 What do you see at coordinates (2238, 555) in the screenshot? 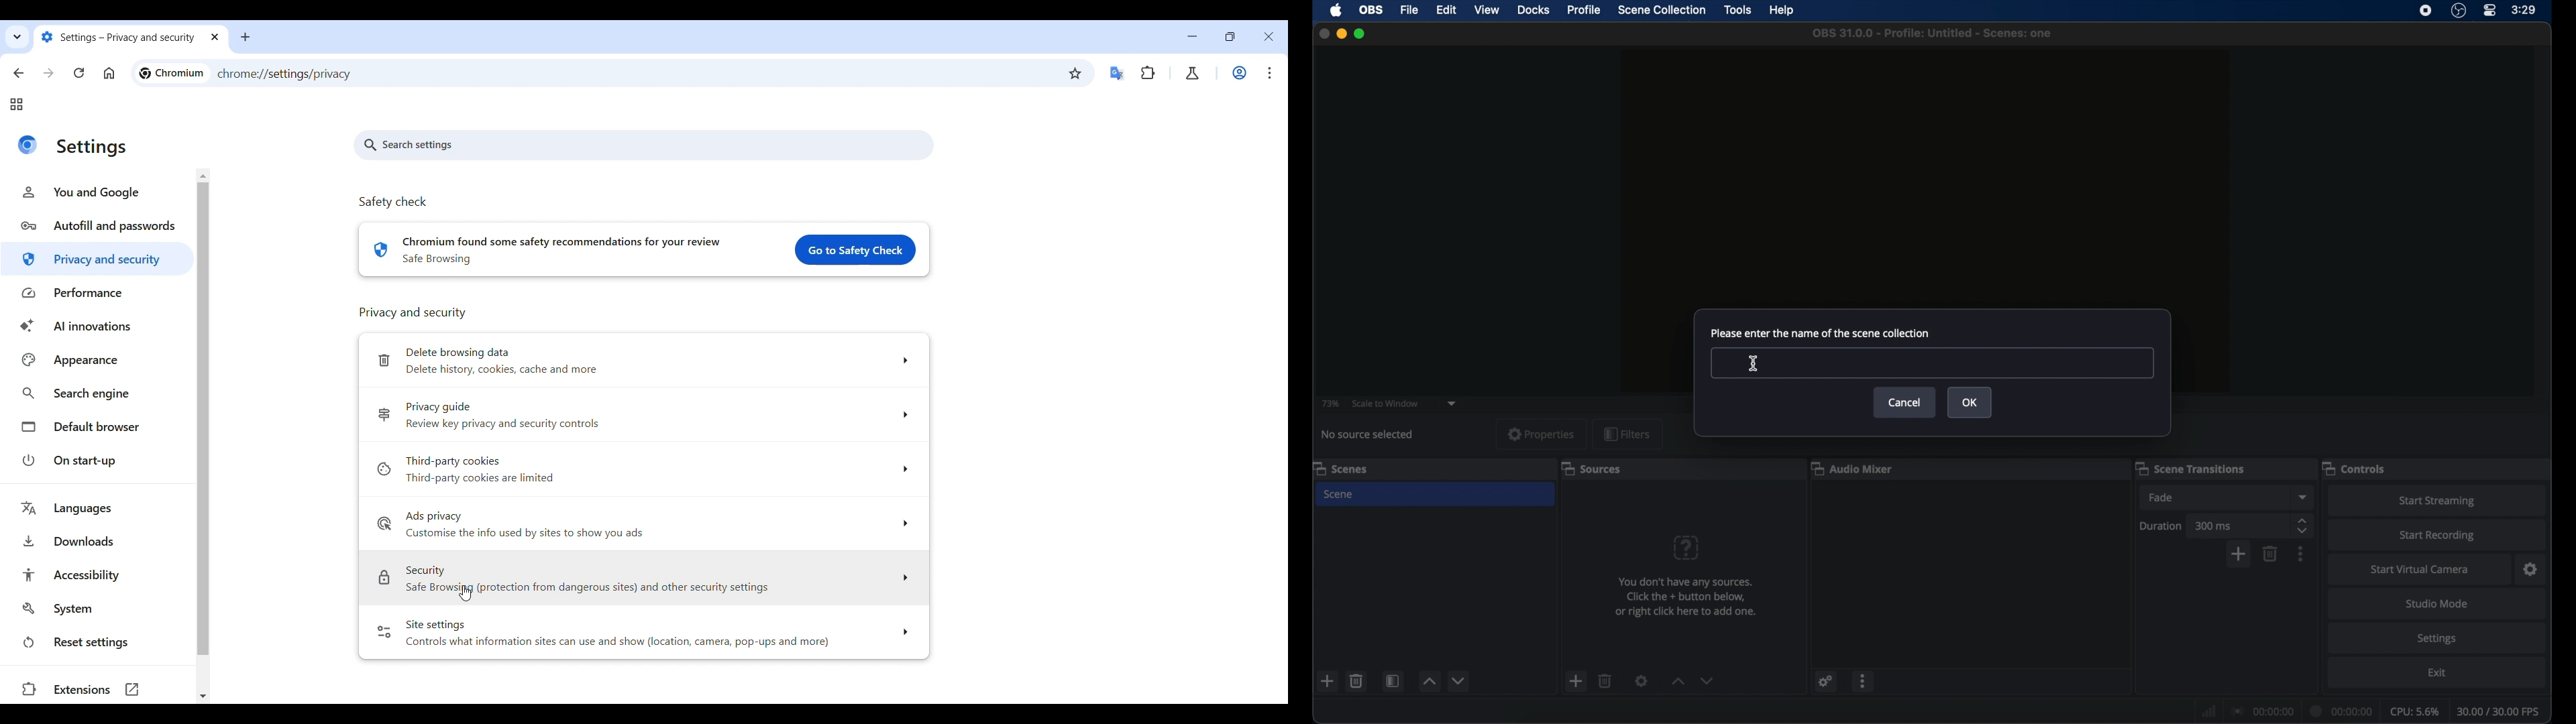
I see `add` at bounding box center [2238, 555].